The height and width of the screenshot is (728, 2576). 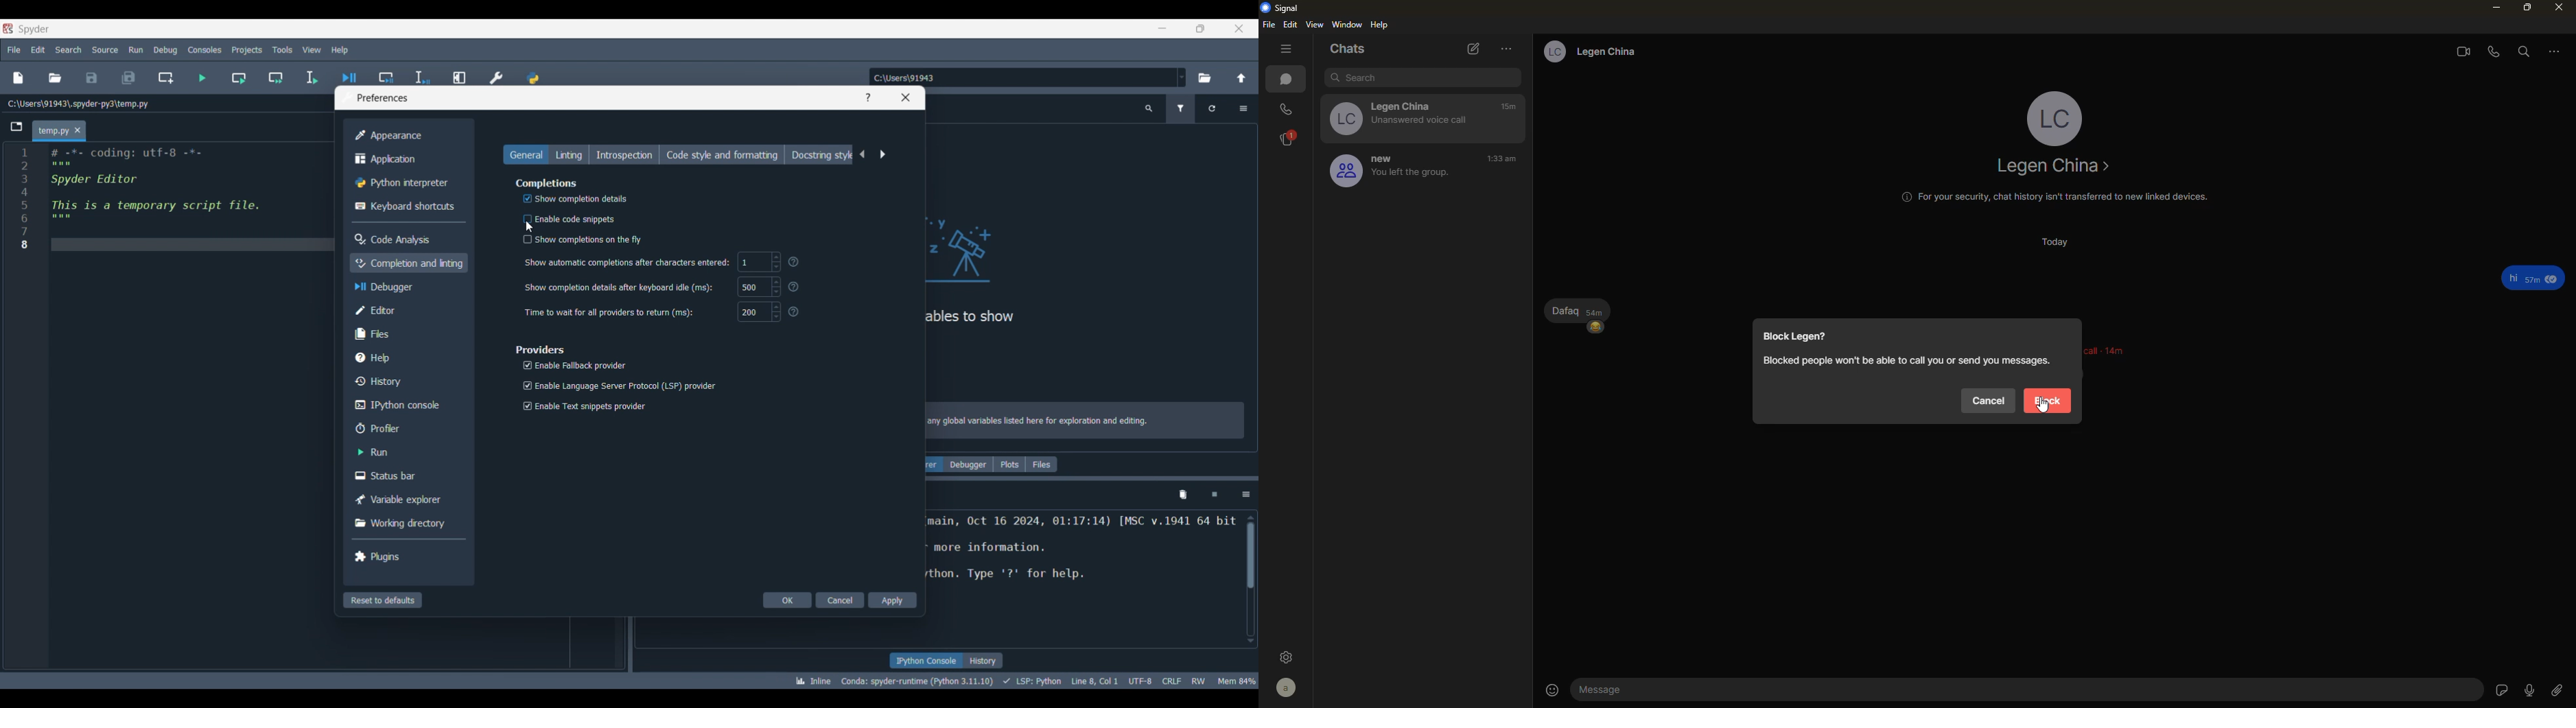 What do you see at coordinates (1351, 48) in the screenshot?
I see `chats` at bounding box center [1351, 48].